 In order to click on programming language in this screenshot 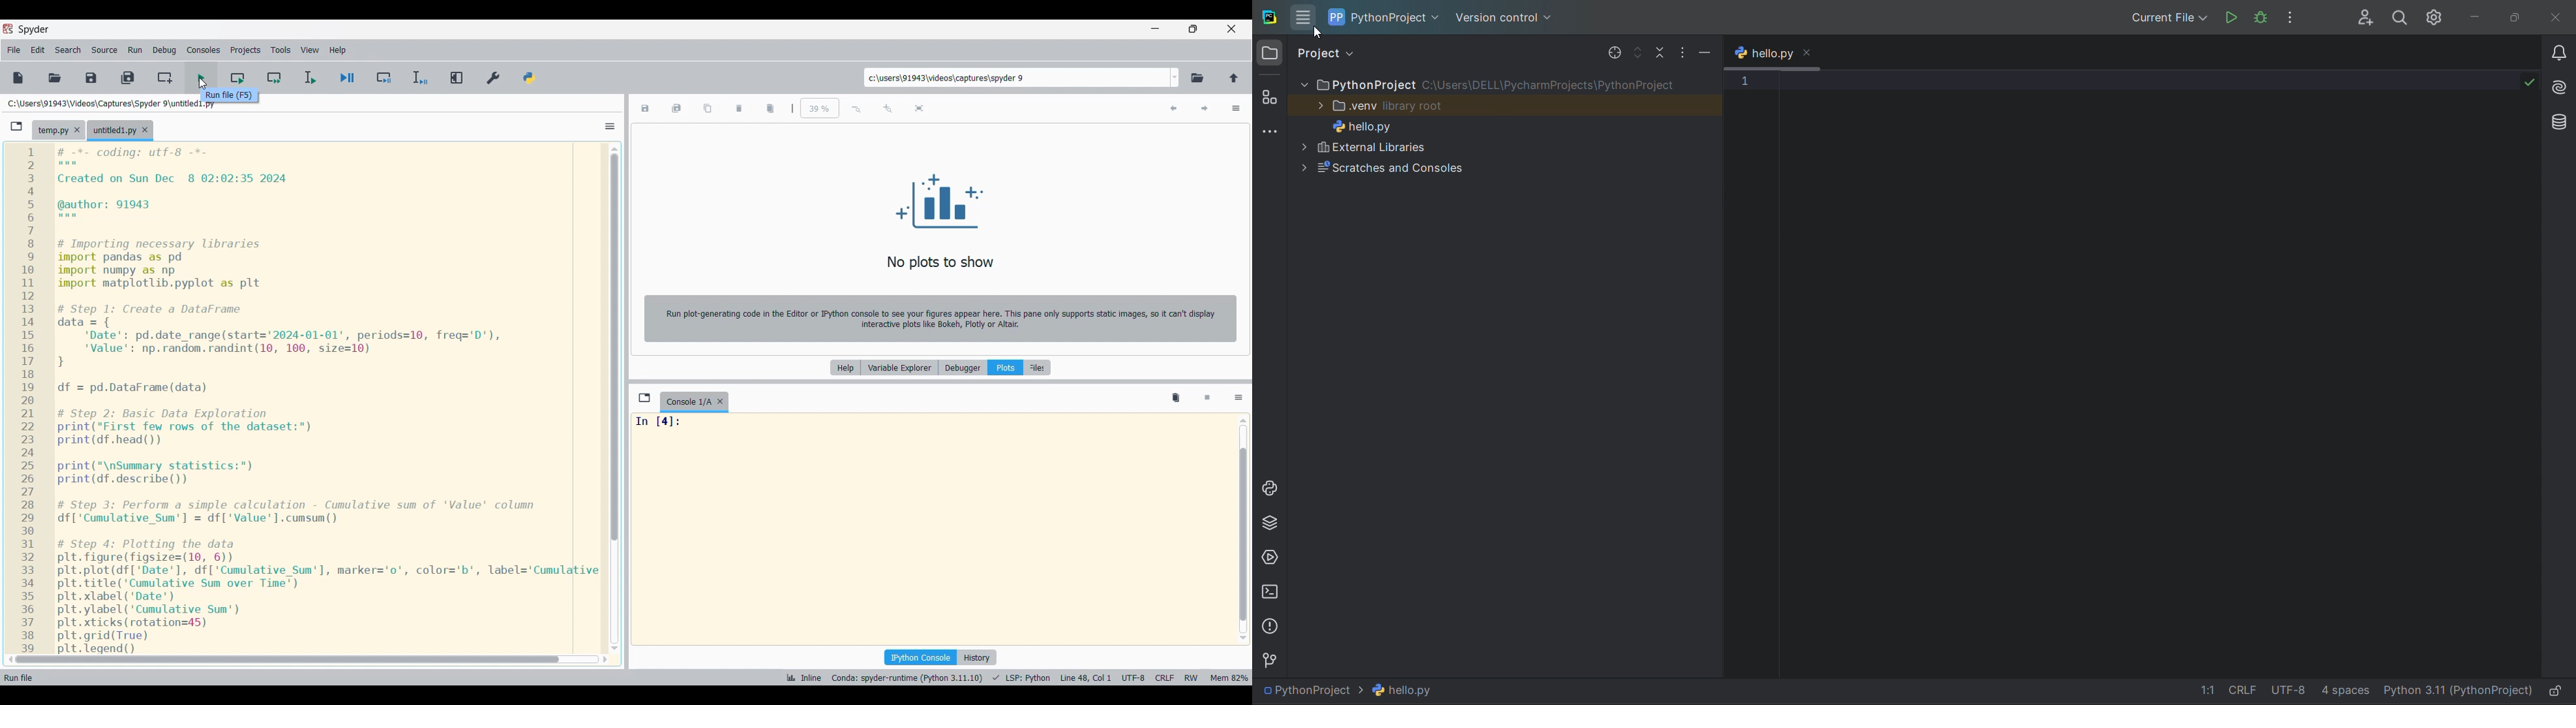, I will do `click(1019, 678)`.